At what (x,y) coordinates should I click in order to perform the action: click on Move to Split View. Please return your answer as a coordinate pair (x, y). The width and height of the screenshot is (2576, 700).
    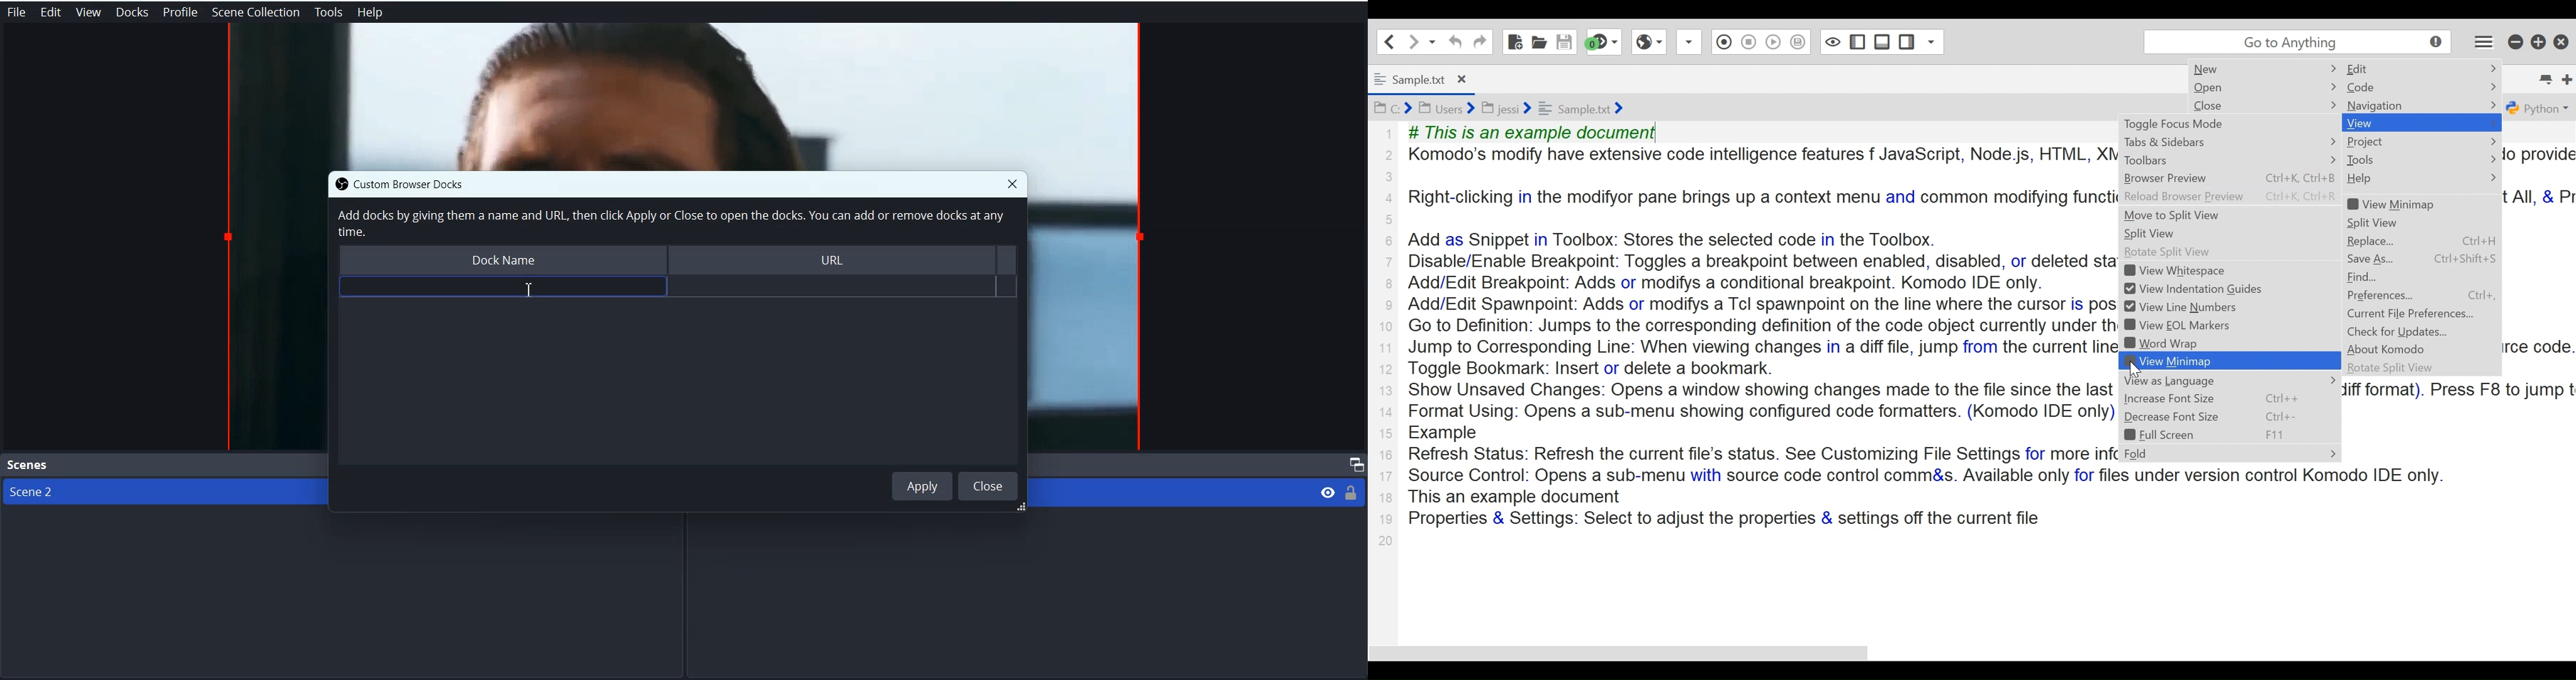
    Looking at the image, I should click on (2230, 216).